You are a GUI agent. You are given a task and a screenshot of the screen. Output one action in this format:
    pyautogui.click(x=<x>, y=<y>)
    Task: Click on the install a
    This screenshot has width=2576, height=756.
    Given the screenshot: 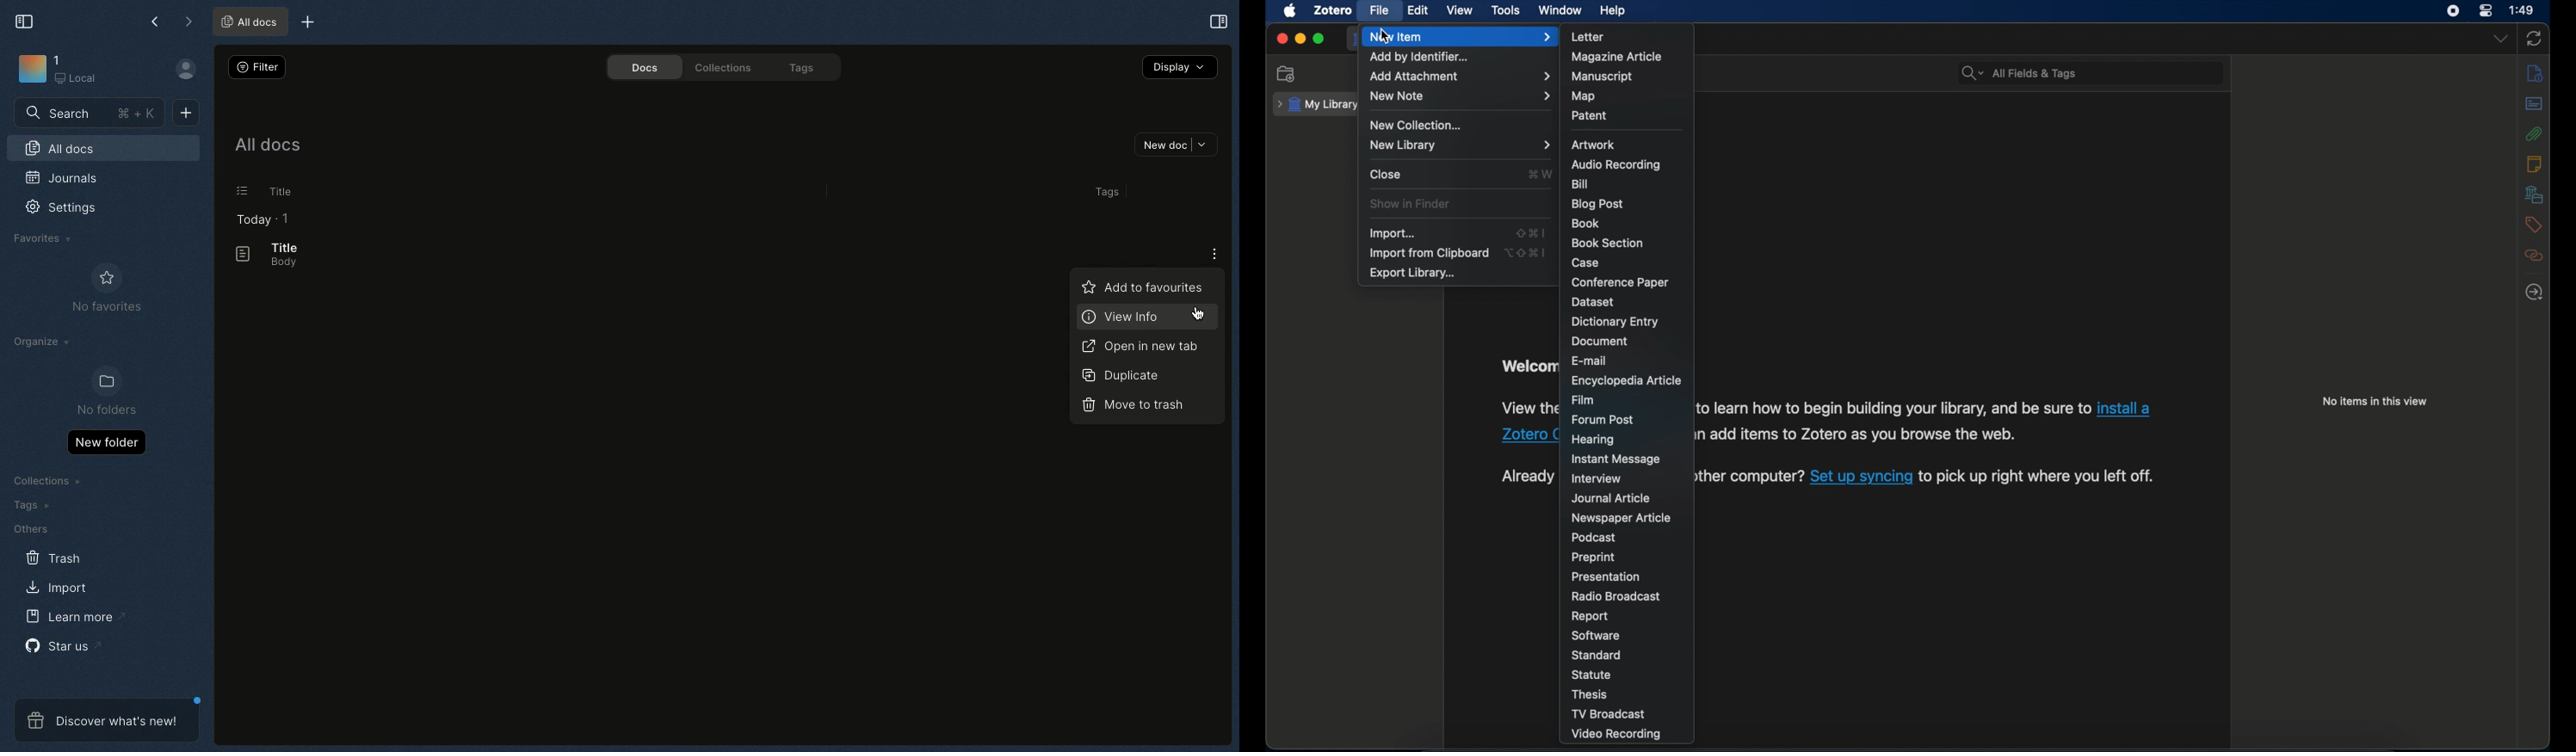 What is the action you would take?
    pyautogui.click(x=2127, y=408)
    